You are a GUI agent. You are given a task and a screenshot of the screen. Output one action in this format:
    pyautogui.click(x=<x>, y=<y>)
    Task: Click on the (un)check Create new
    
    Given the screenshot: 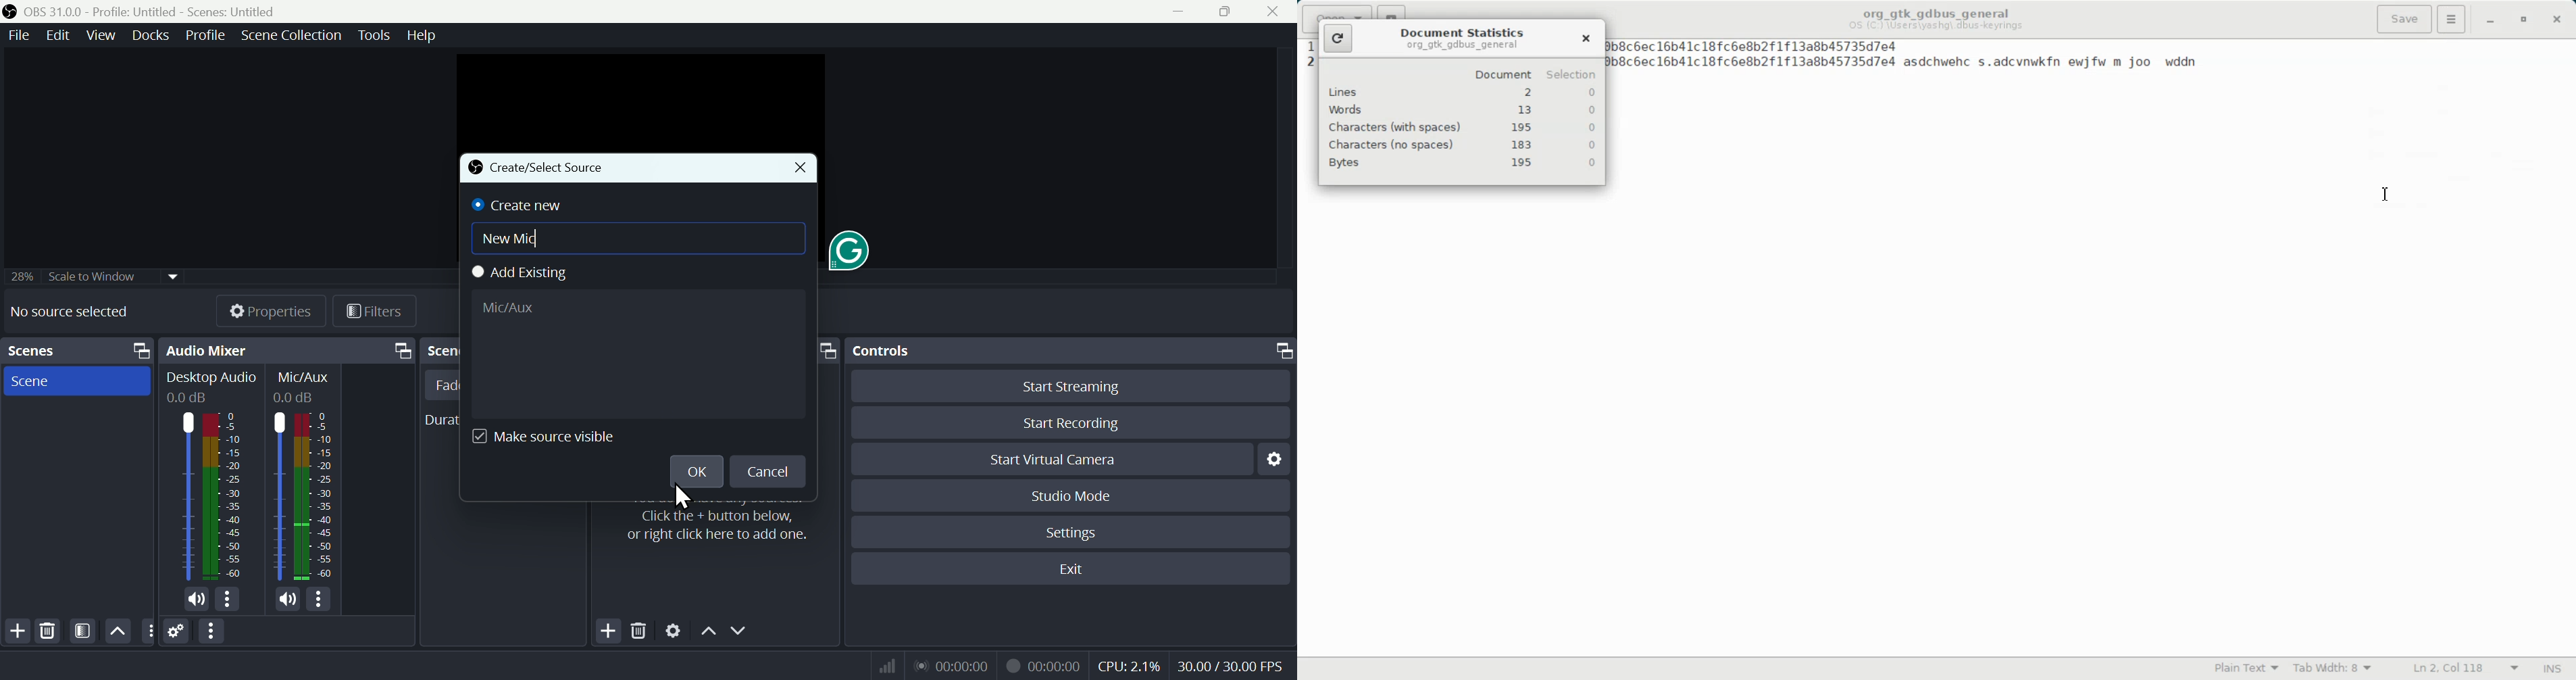 What is the action you would take?
    pyautogui.click(x=520, y=205)
    